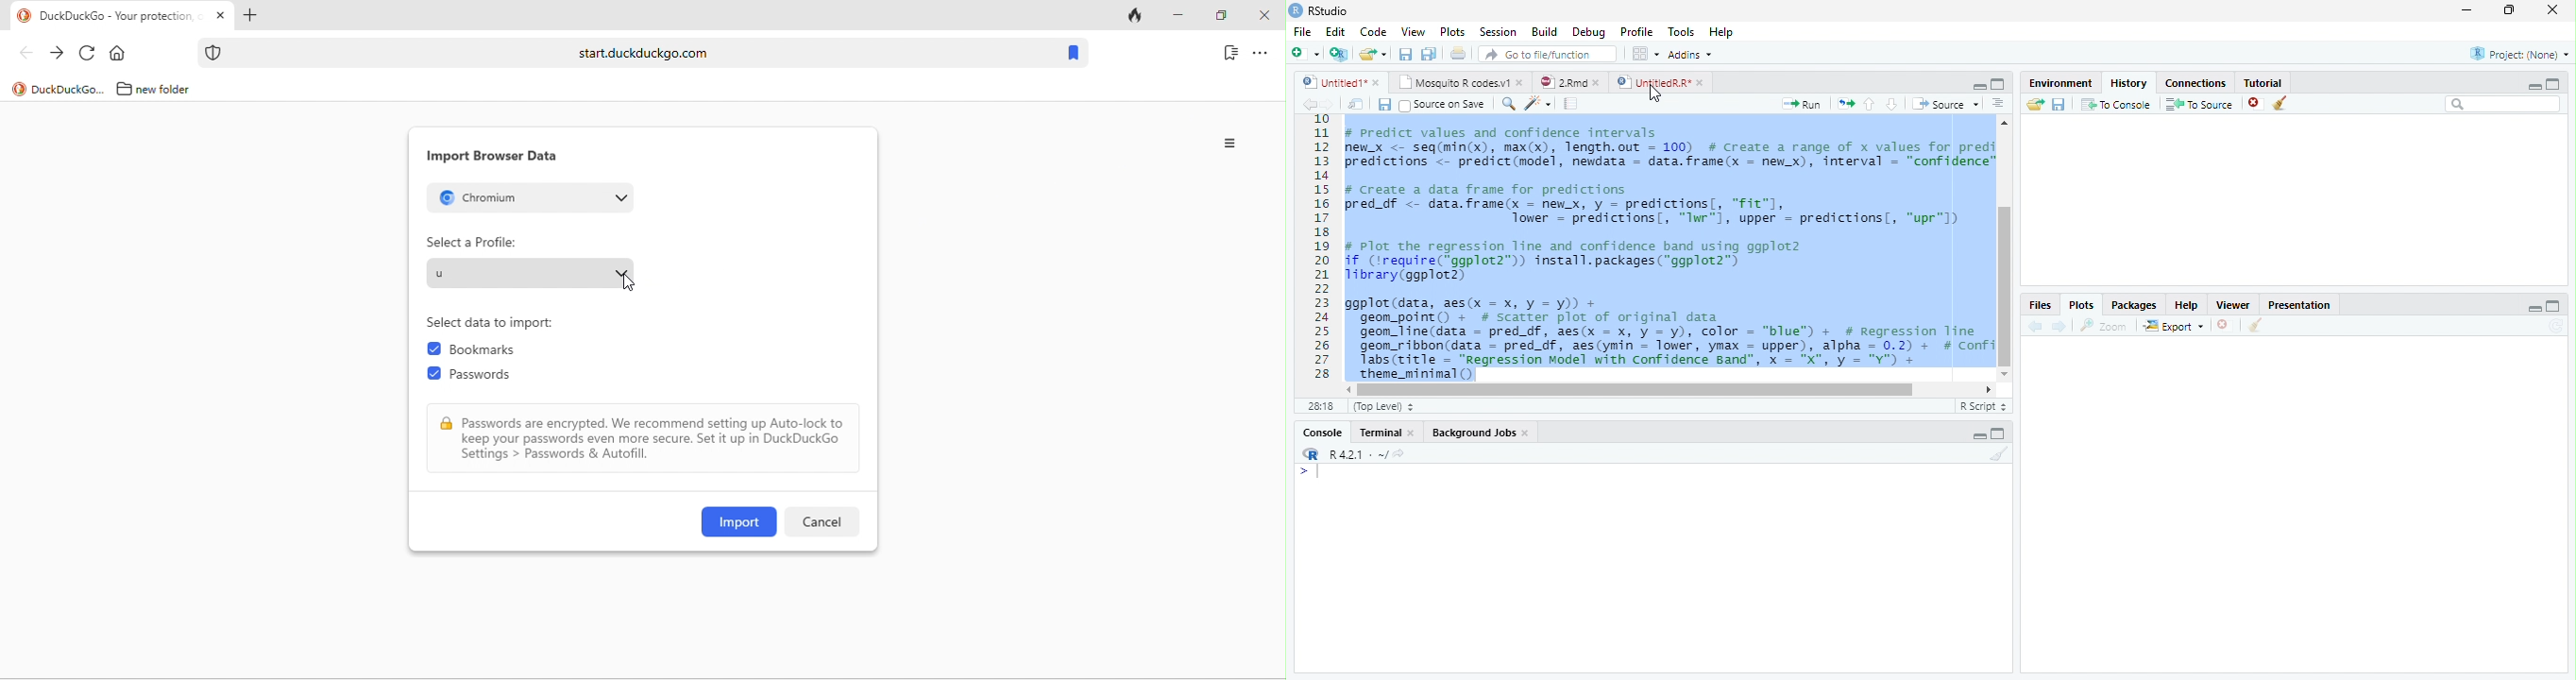 This screenshot has height=700, width=2576. I want to click on Minimize, so click(2468, 9).